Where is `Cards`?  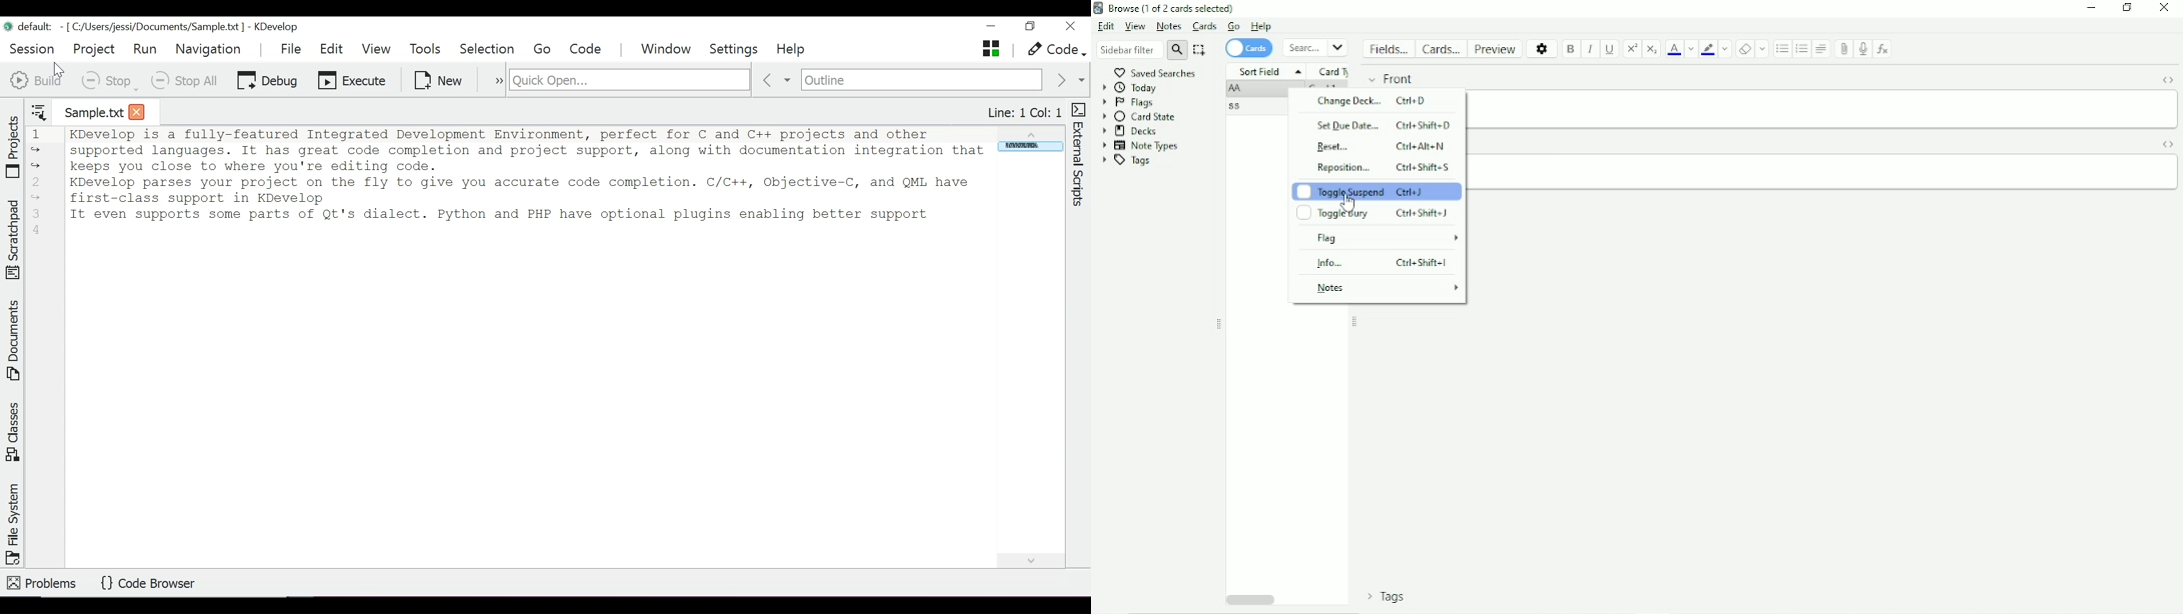 Cards is located at coordinates (1442, 48).